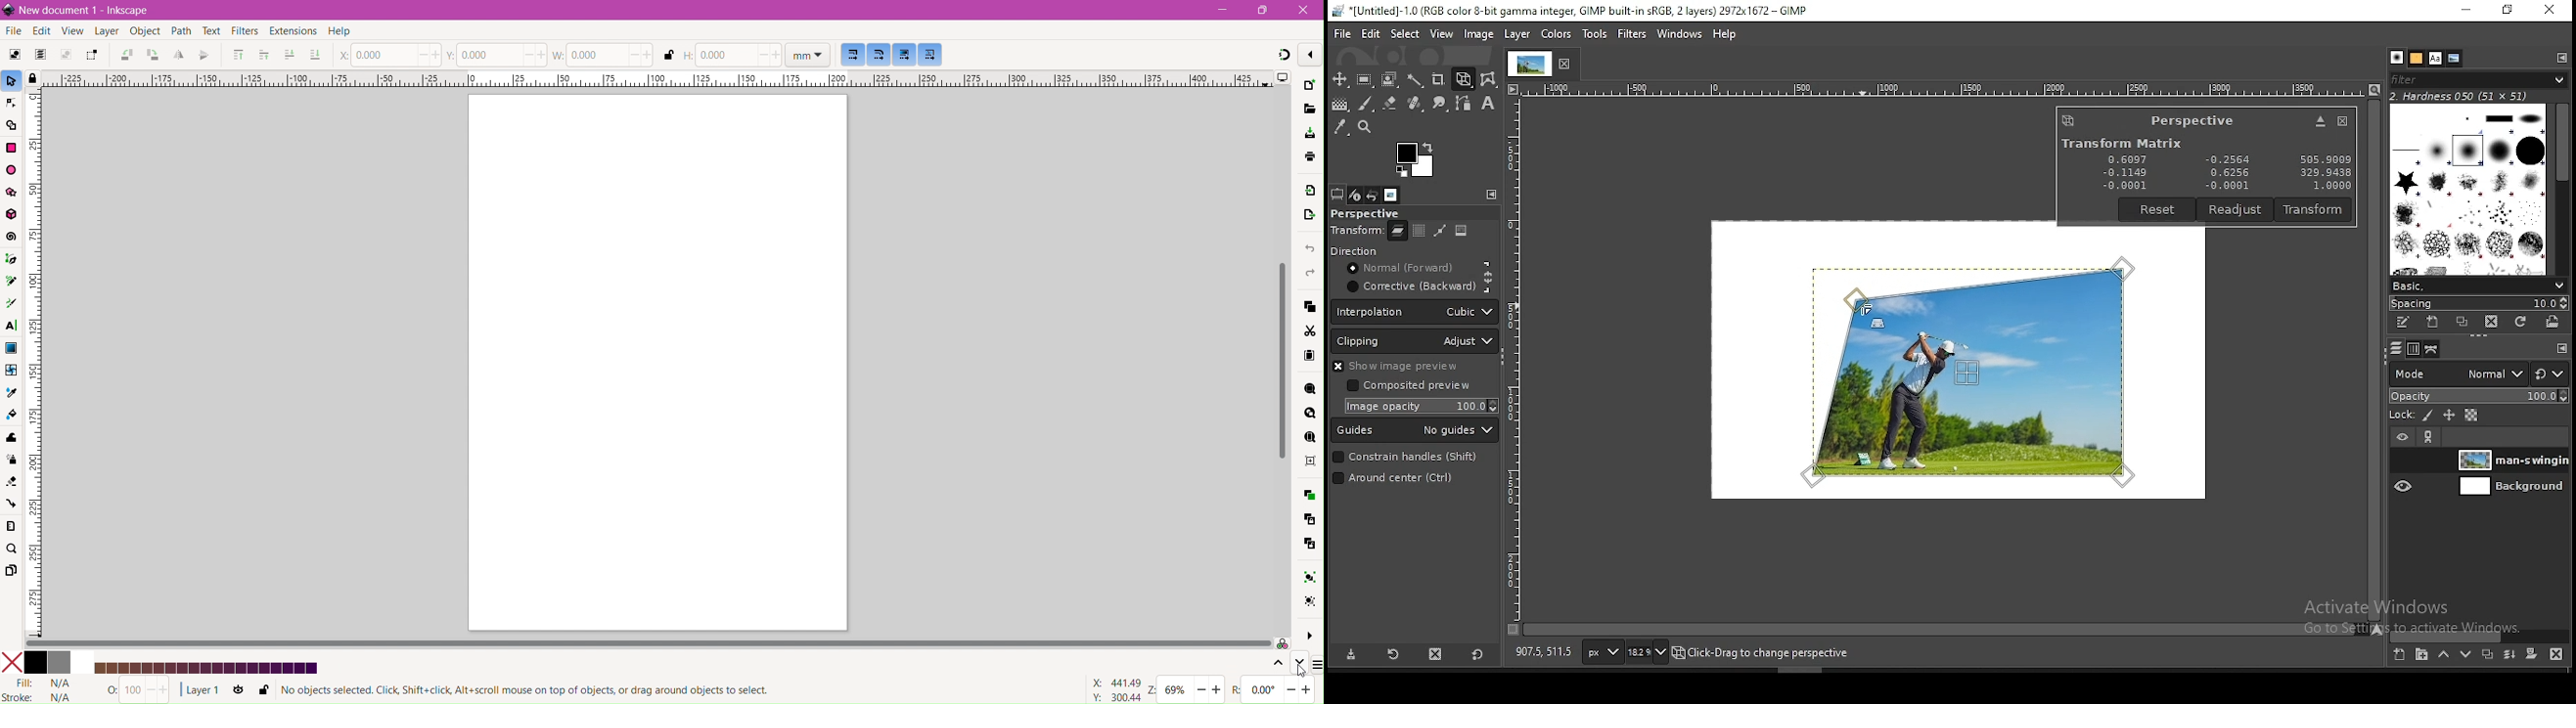 The width and height of the screenshot is (2576, 728). I want to click on 505.9009, so click(2325, 158).